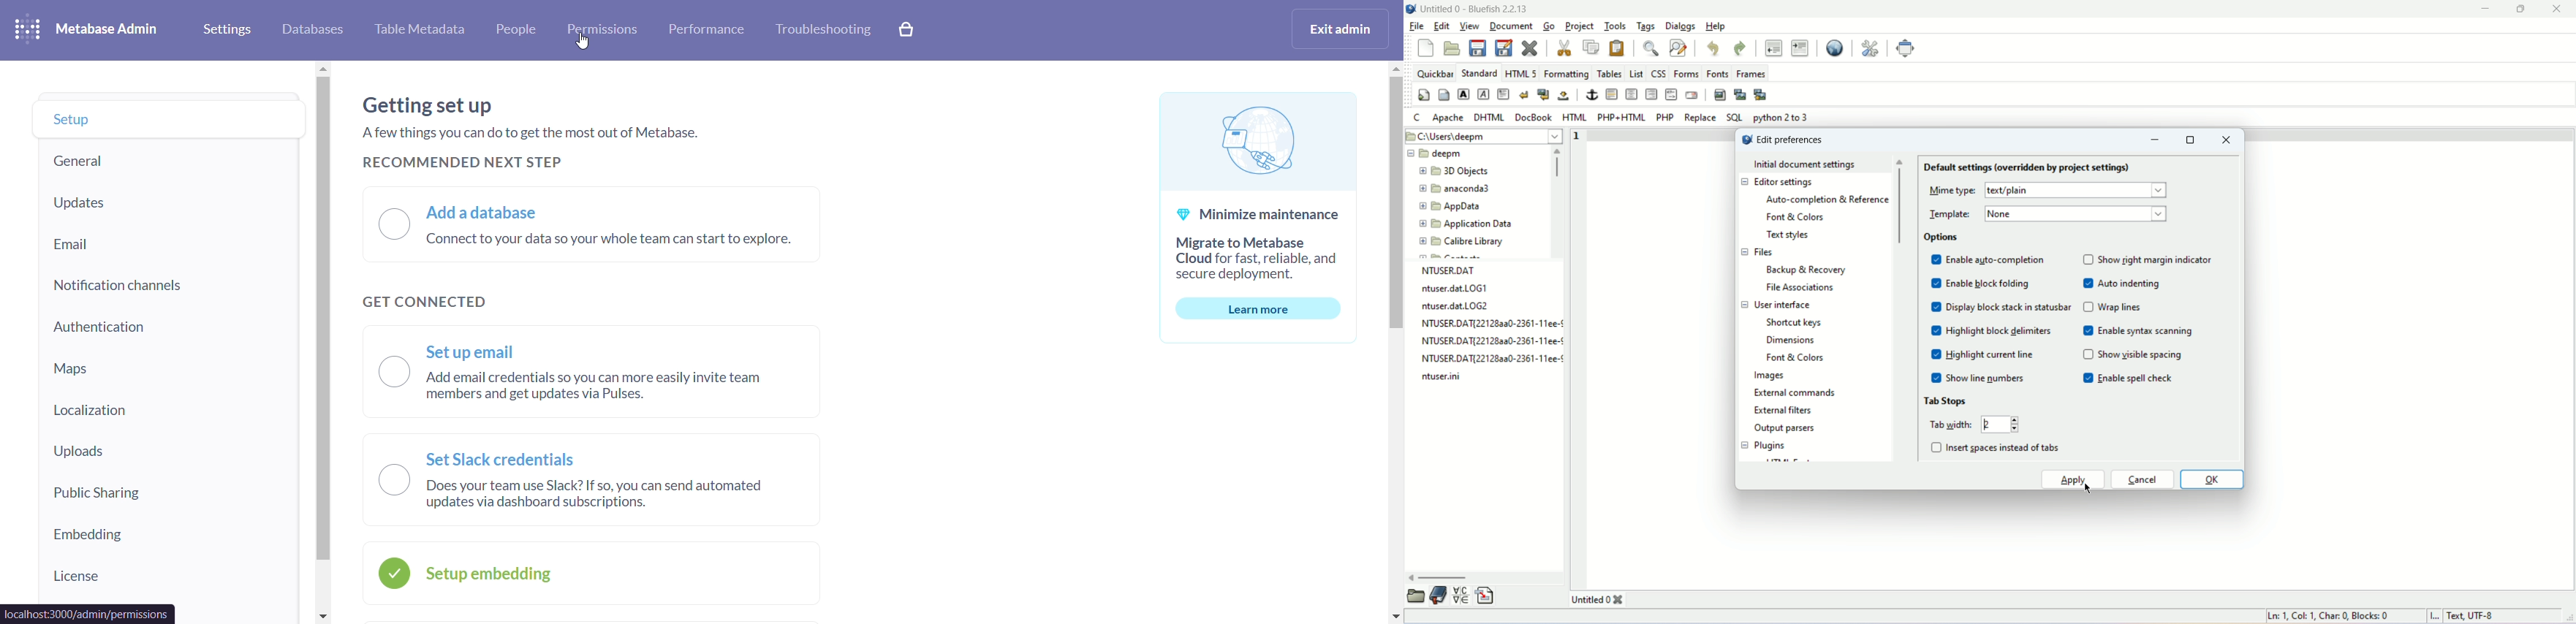 This screenshot has width=2576, height=644. Describe the element at coordinates (1504, 48) in the screenshot. I see `save as` at that location.